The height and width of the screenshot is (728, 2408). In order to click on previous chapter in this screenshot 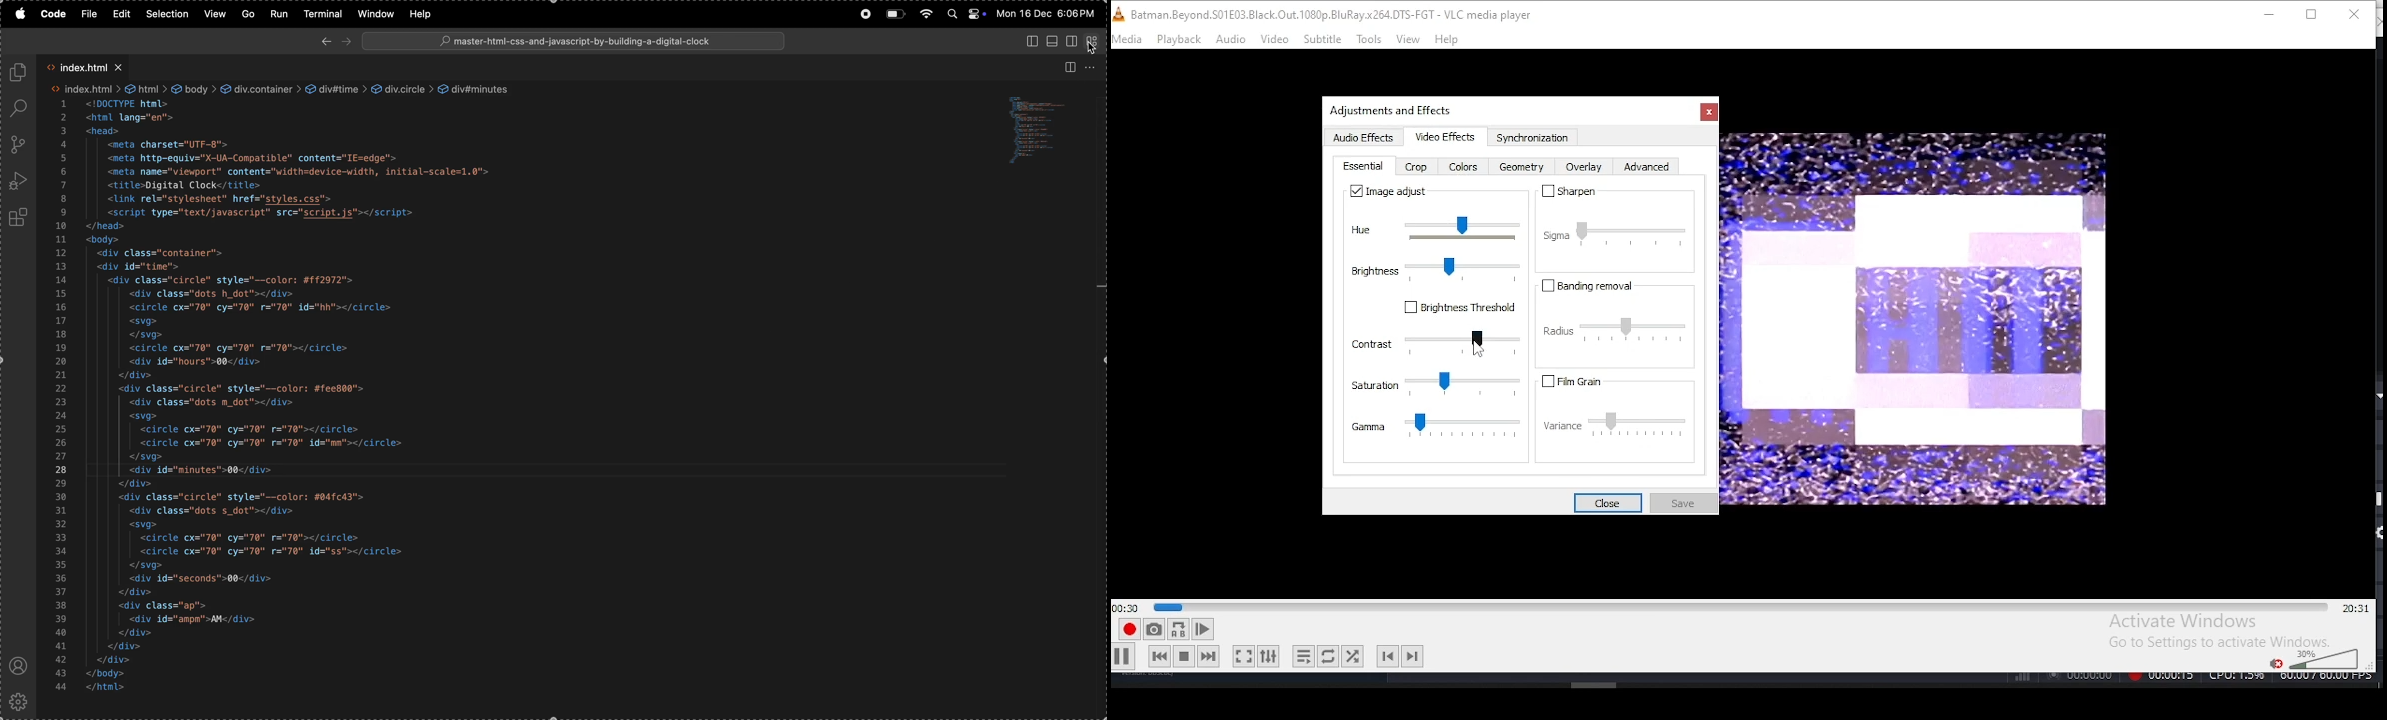, I will do `click(1386, 657)`.